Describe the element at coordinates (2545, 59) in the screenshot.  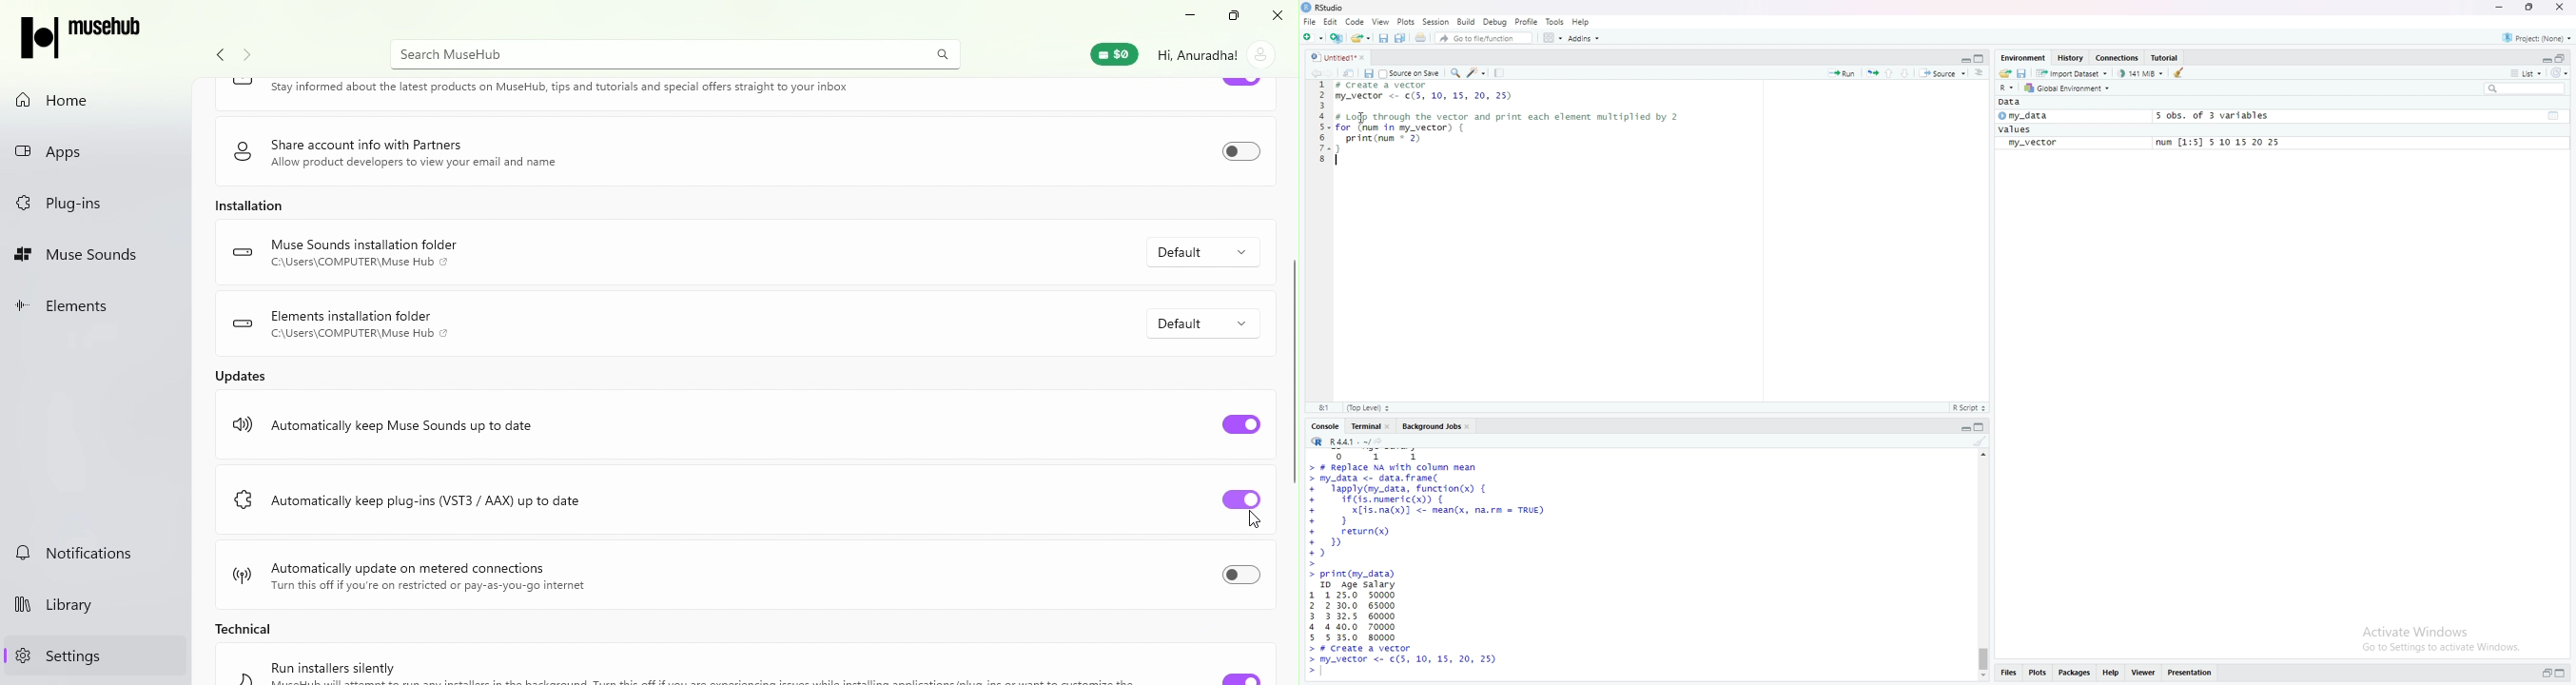
I see `expand` at that location.